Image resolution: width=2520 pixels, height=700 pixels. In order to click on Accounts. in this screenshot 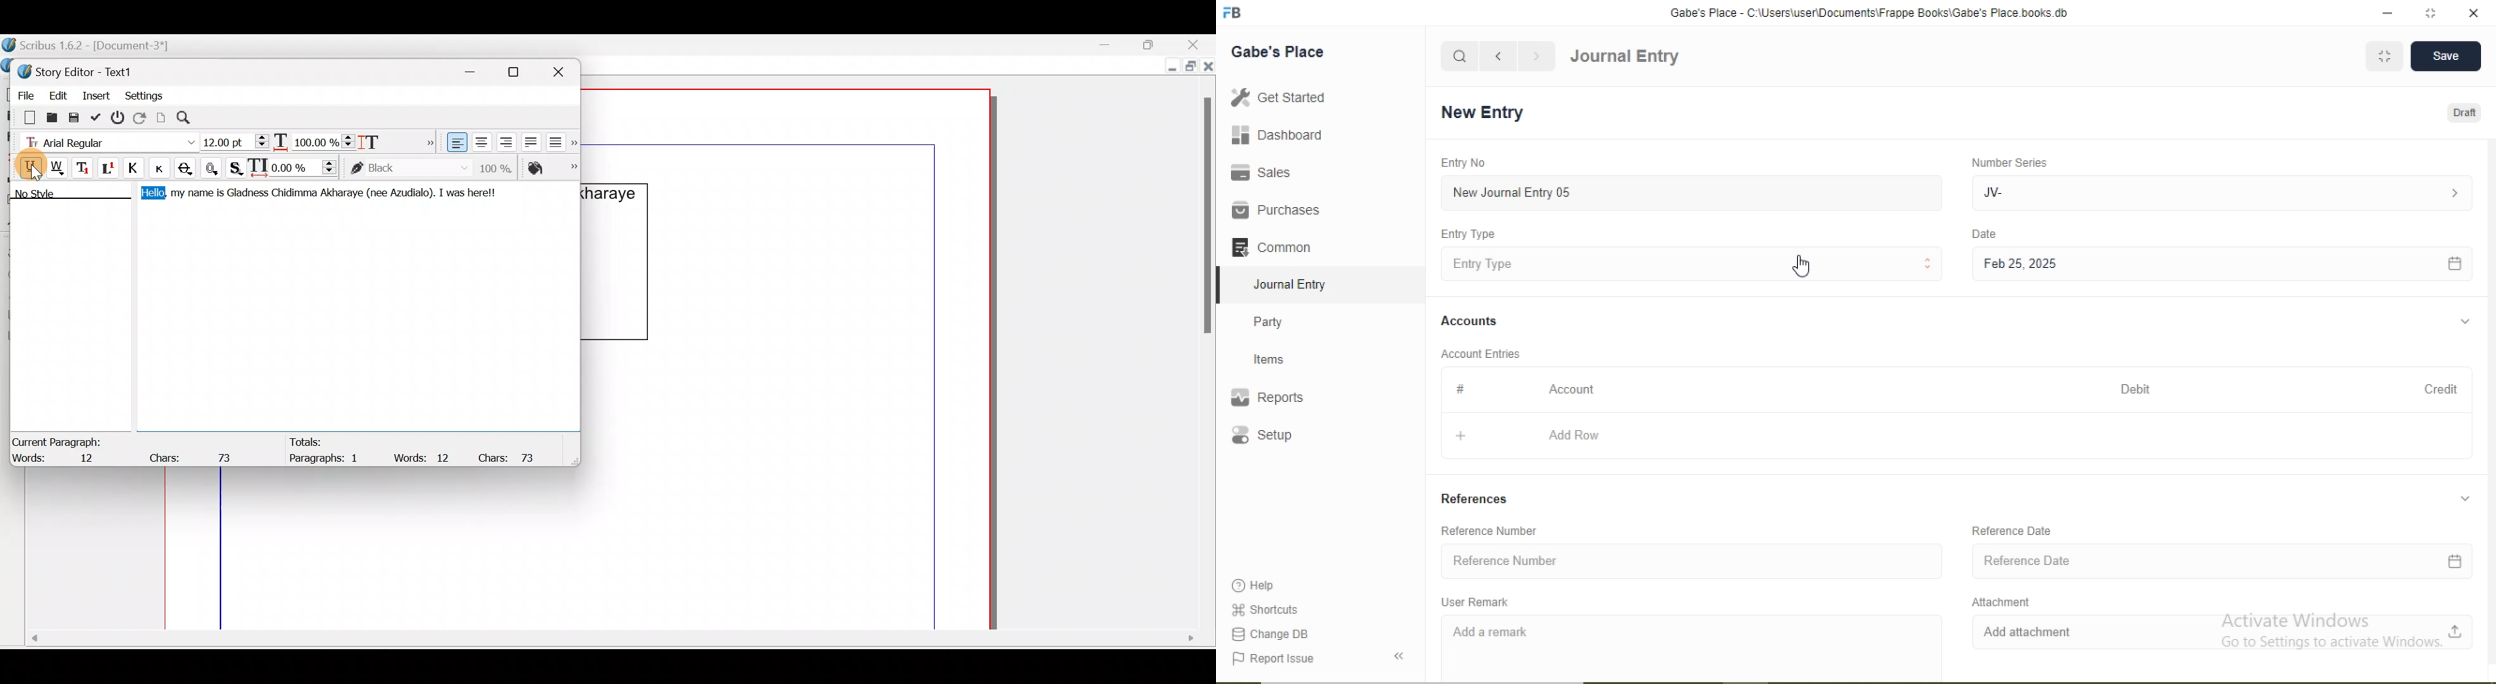, I will do `click(1470, 321)`.